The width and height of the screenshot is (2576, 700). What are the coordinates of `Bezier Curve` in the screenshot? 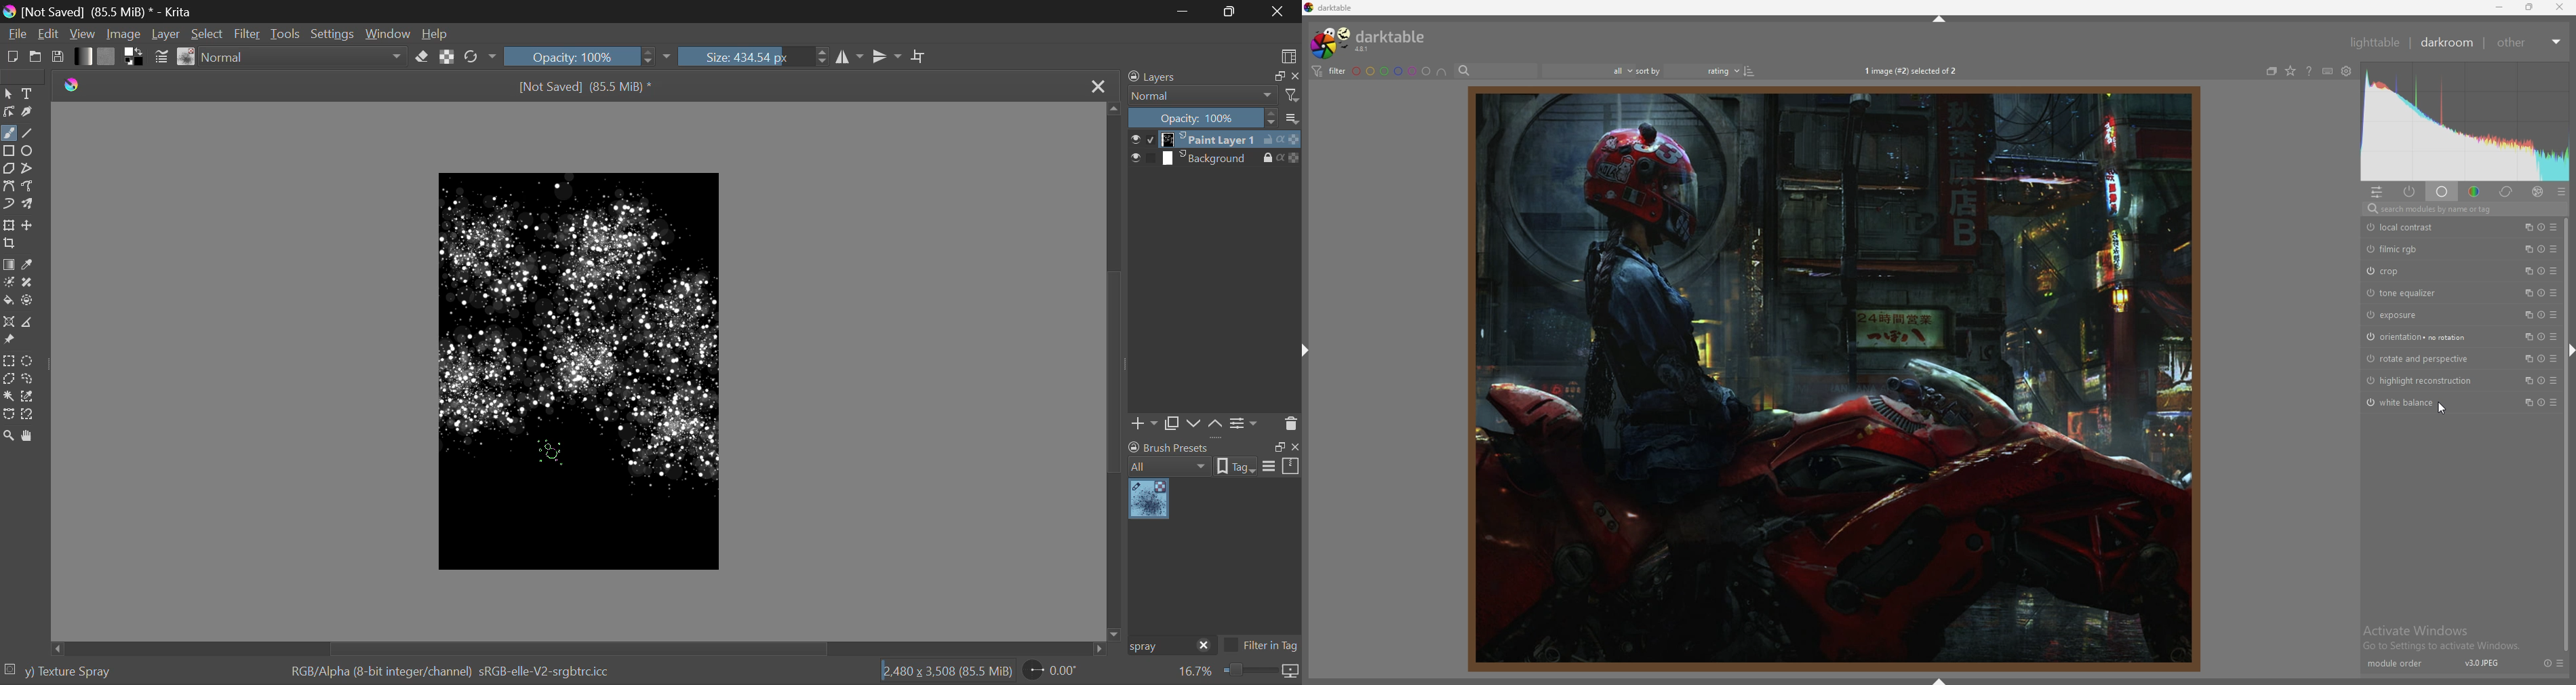 It's located at (8, 185).